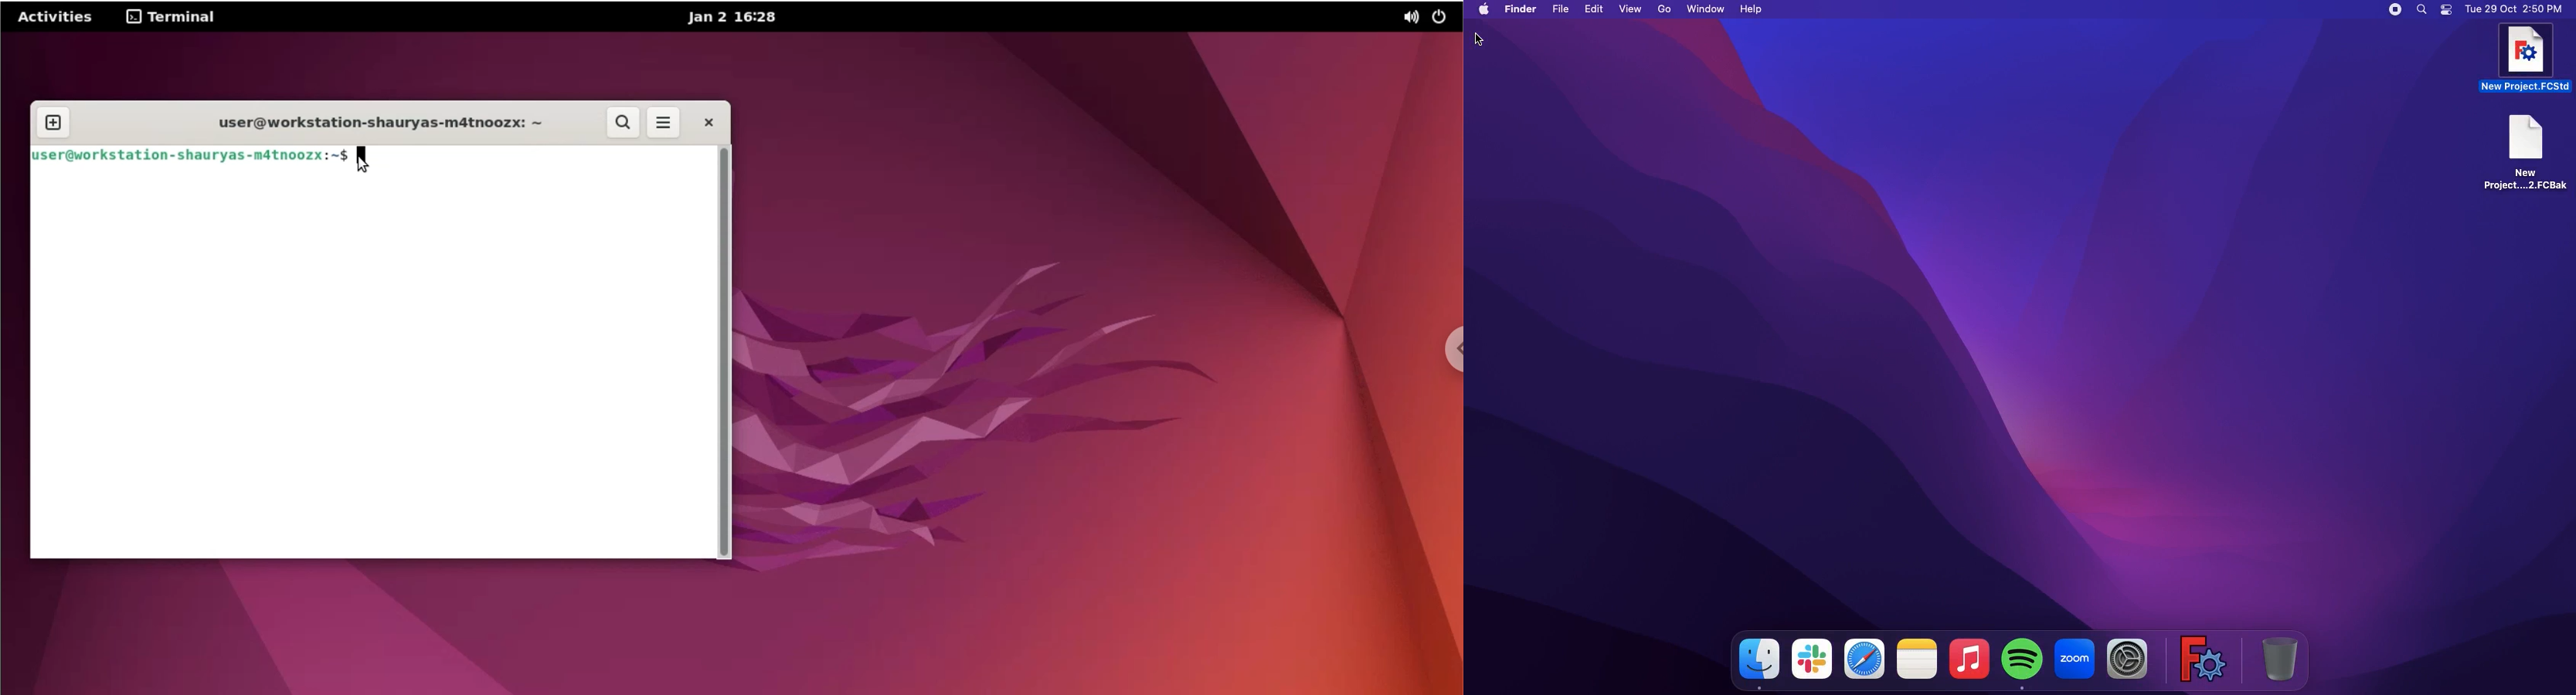 The image size is (2576, 700). I want to click on Tue 29 Oct 2:50 PM, so click(2514, 9).